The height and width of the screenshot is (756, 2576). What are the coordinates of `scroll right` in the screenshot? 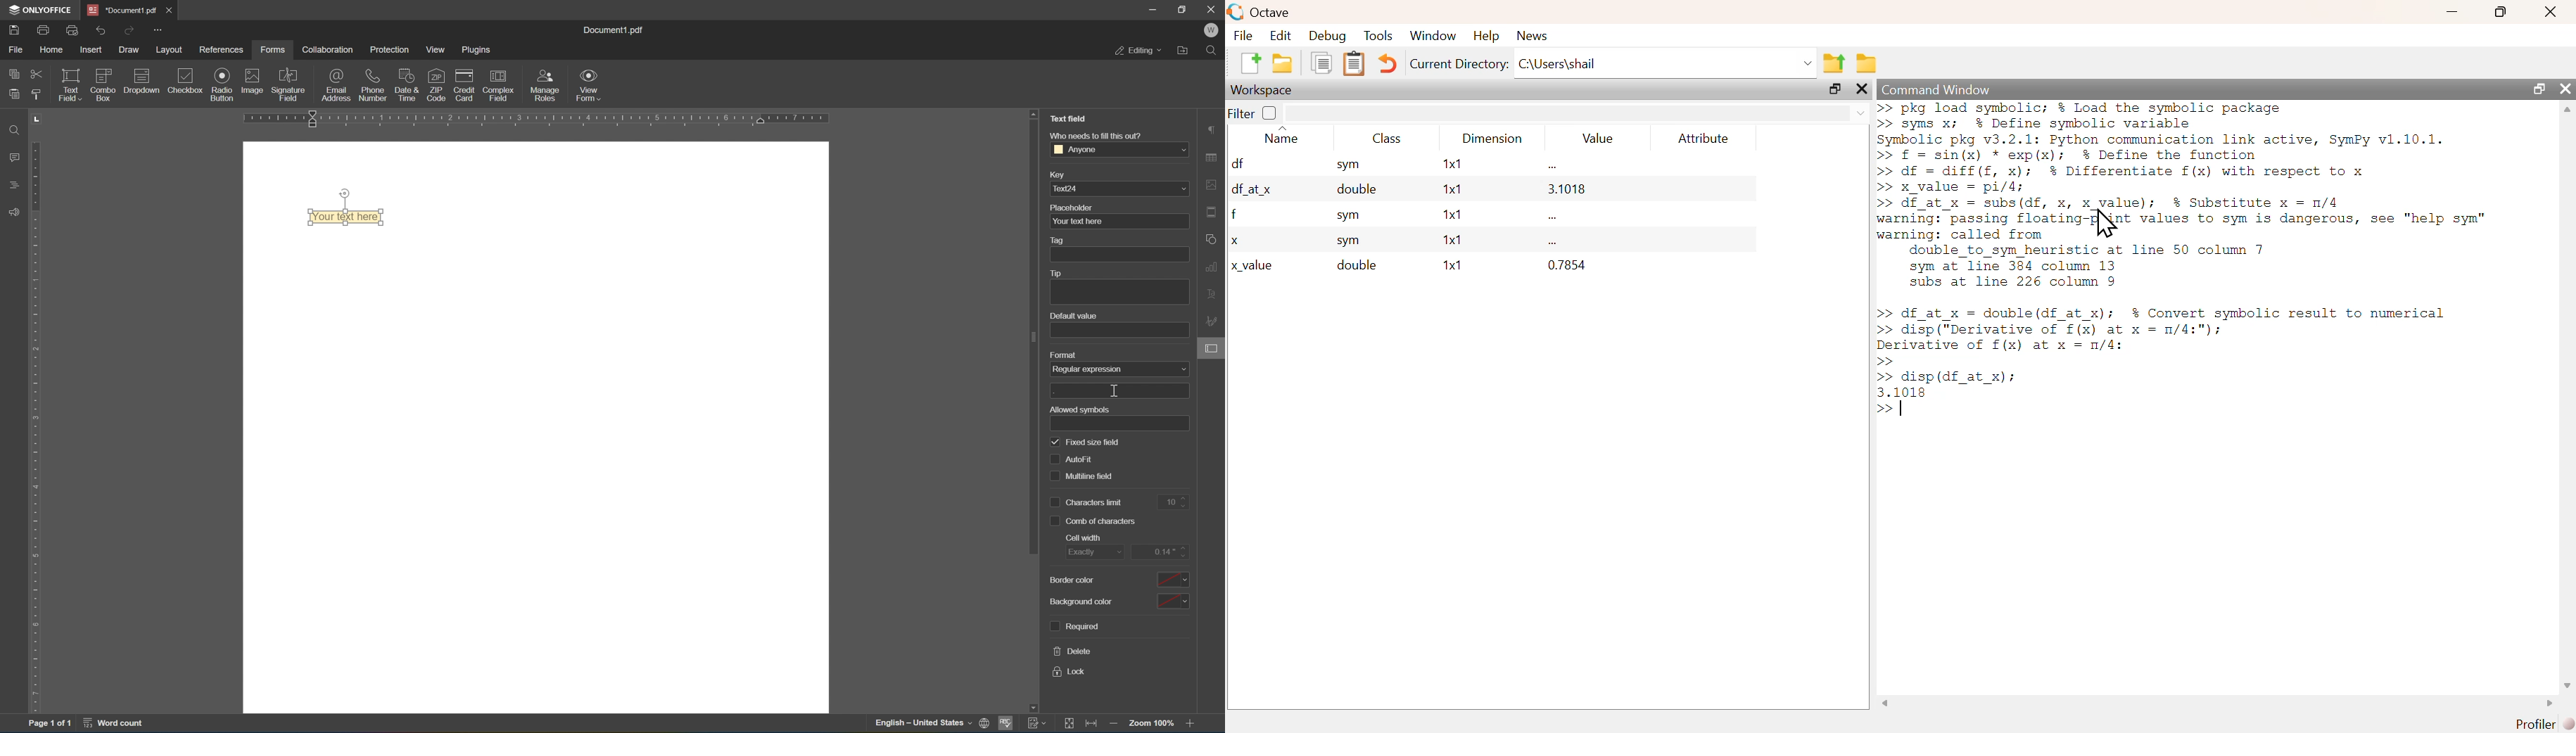 It's located at (2546, 704).